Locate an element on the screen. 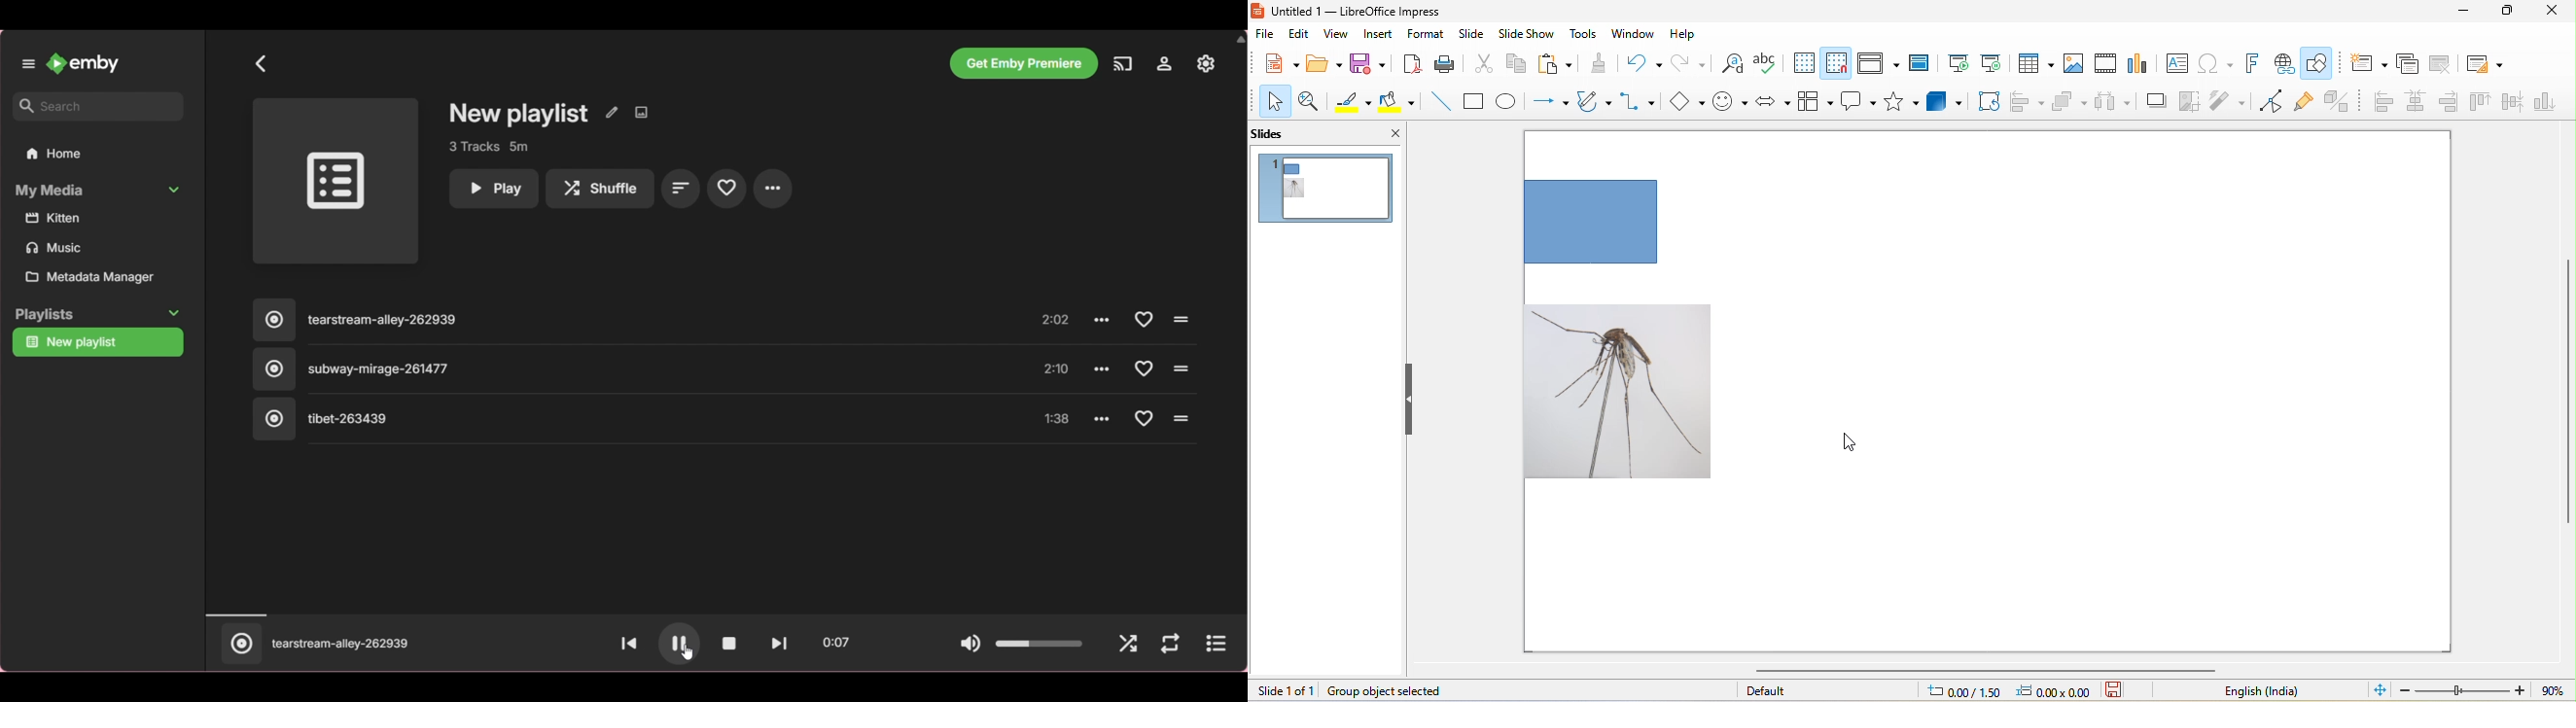 This screenshot has width=2576, height=728. basic shapes is located at coordinates (1685, 103).